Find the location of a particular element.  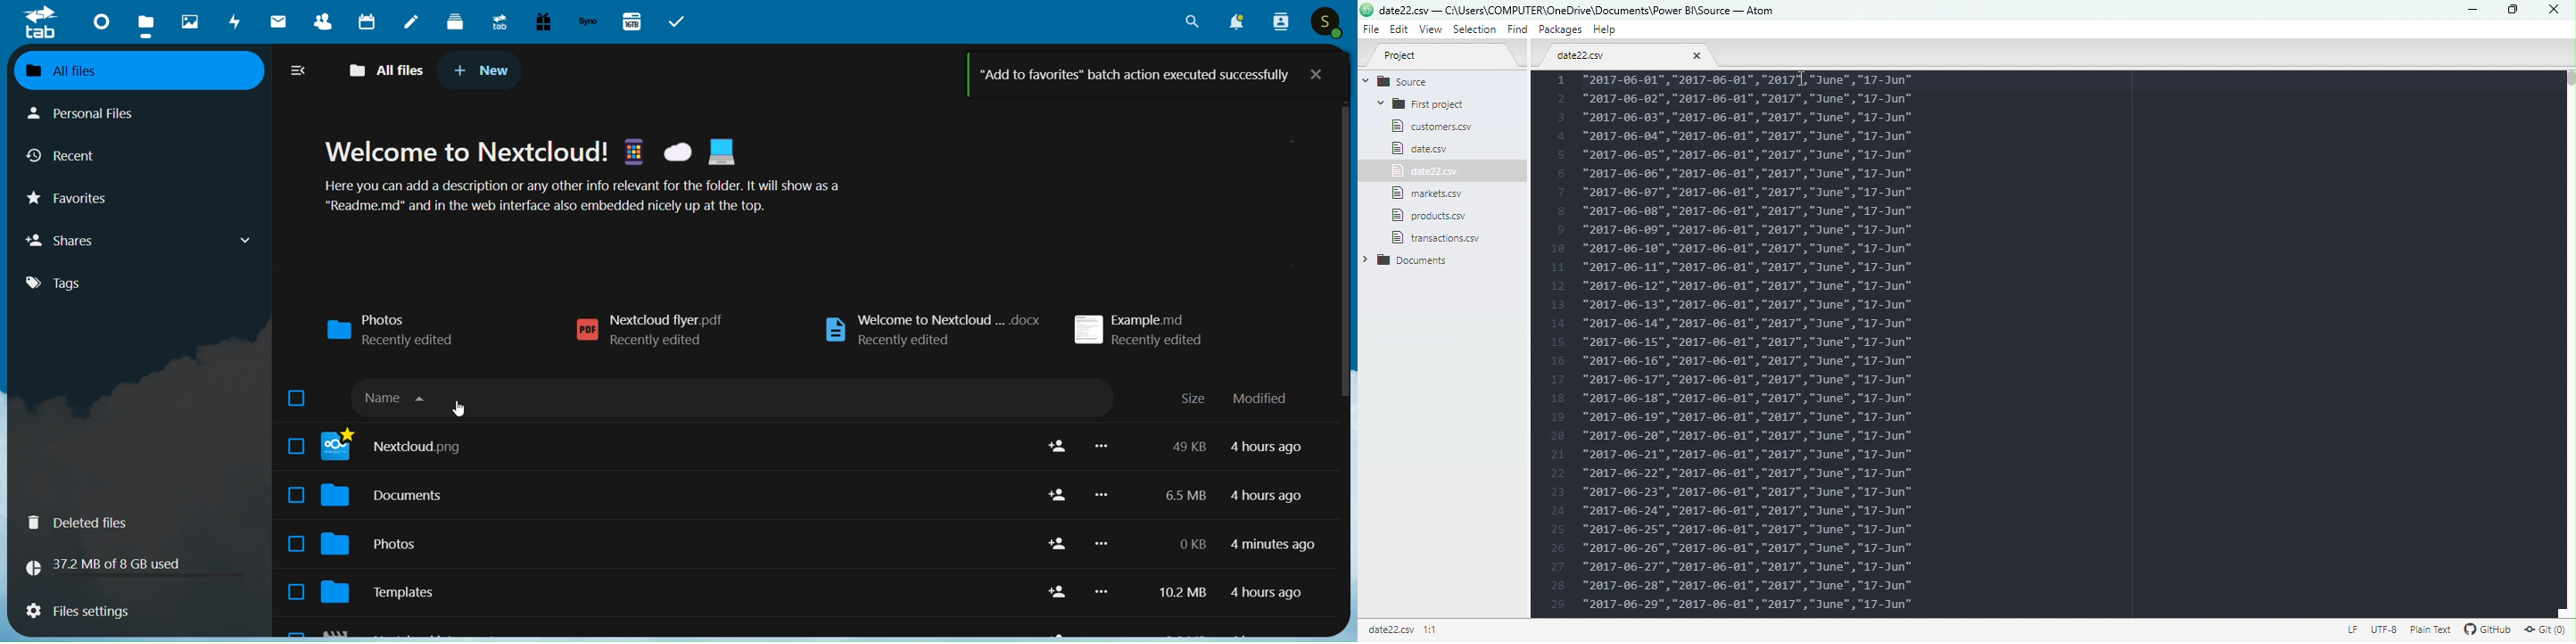

close notification is located at coordinates (1317, 74).